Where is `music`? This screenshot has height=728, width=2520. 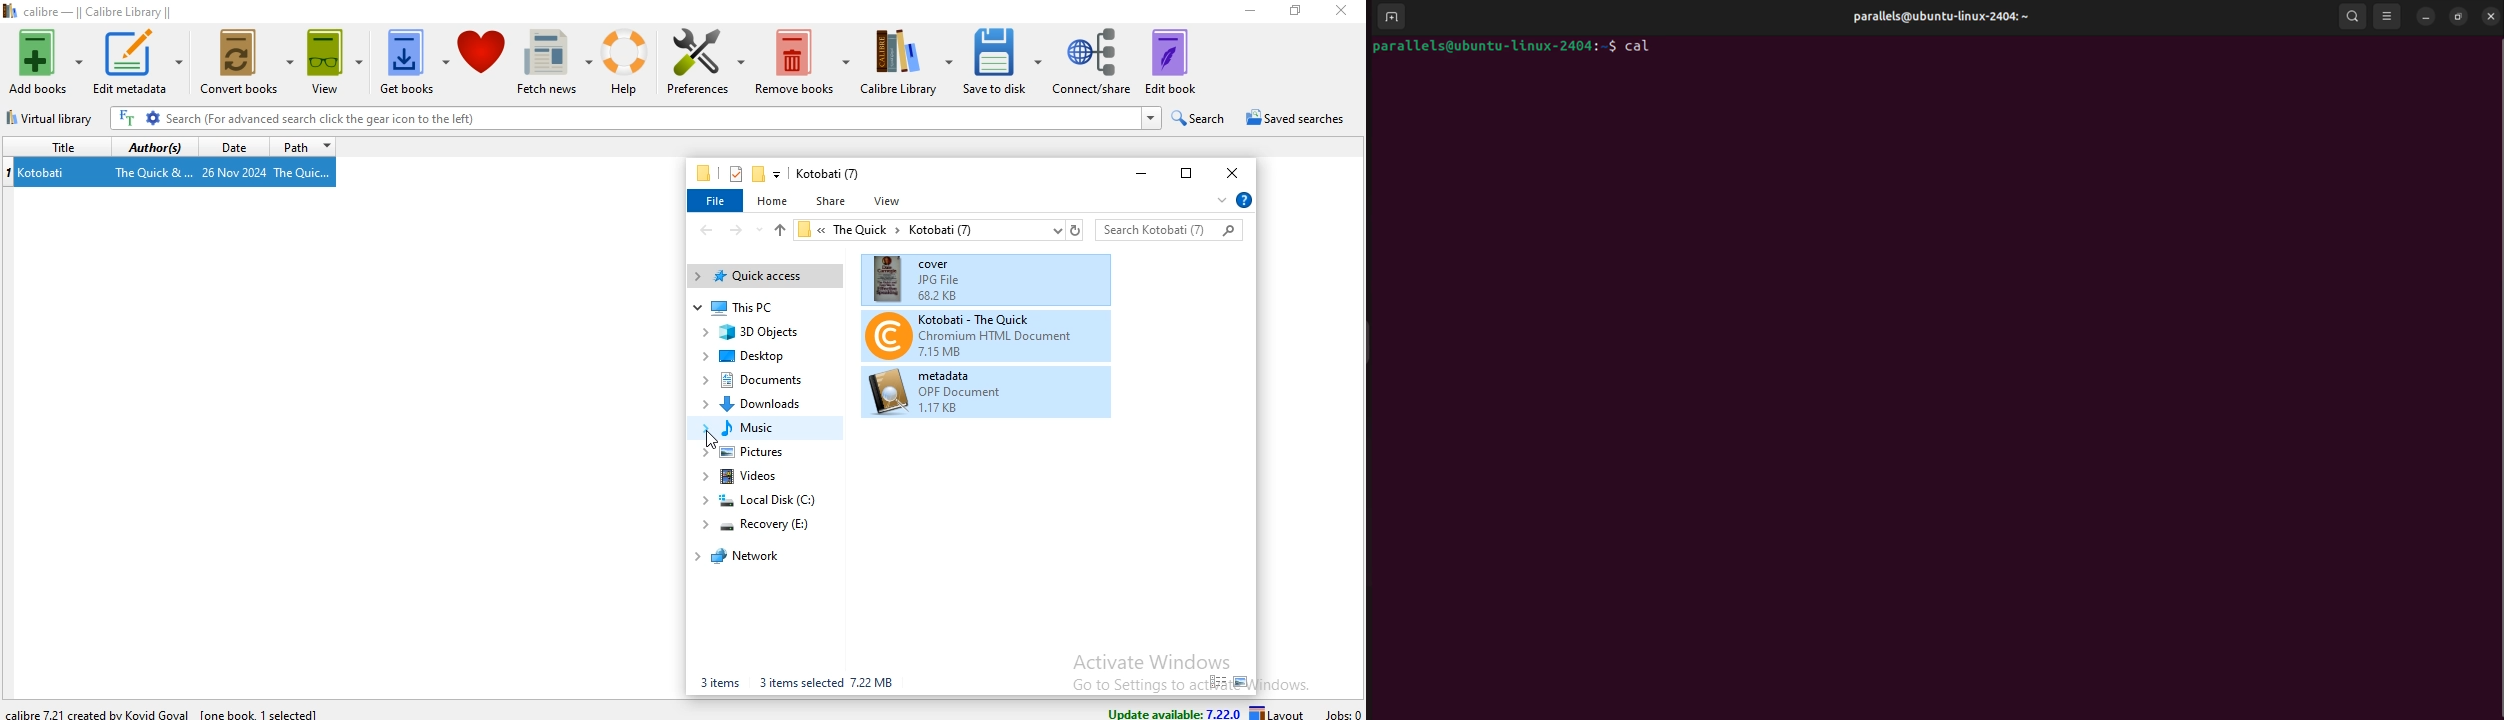 music is located at coordinates (751, 427).